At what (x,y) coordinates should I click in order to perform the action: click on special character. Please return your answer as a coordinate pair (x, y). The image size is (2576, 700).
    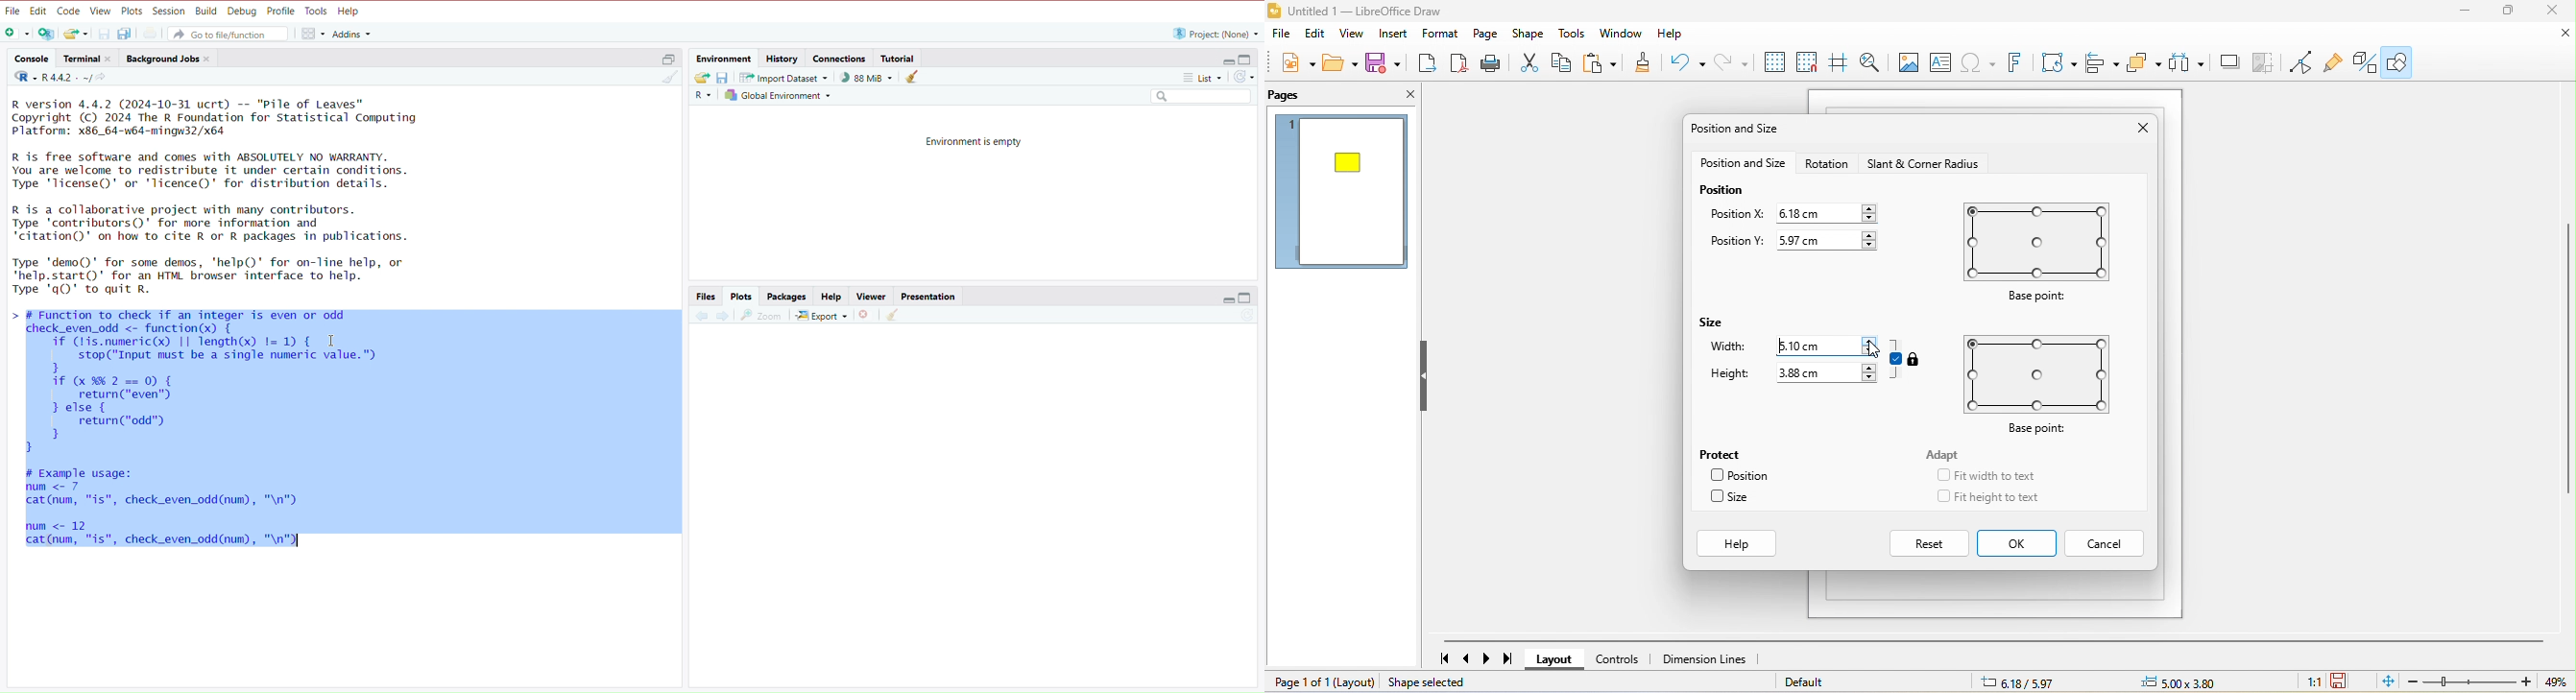
    Looking at the image, I should click on (1981, 63).